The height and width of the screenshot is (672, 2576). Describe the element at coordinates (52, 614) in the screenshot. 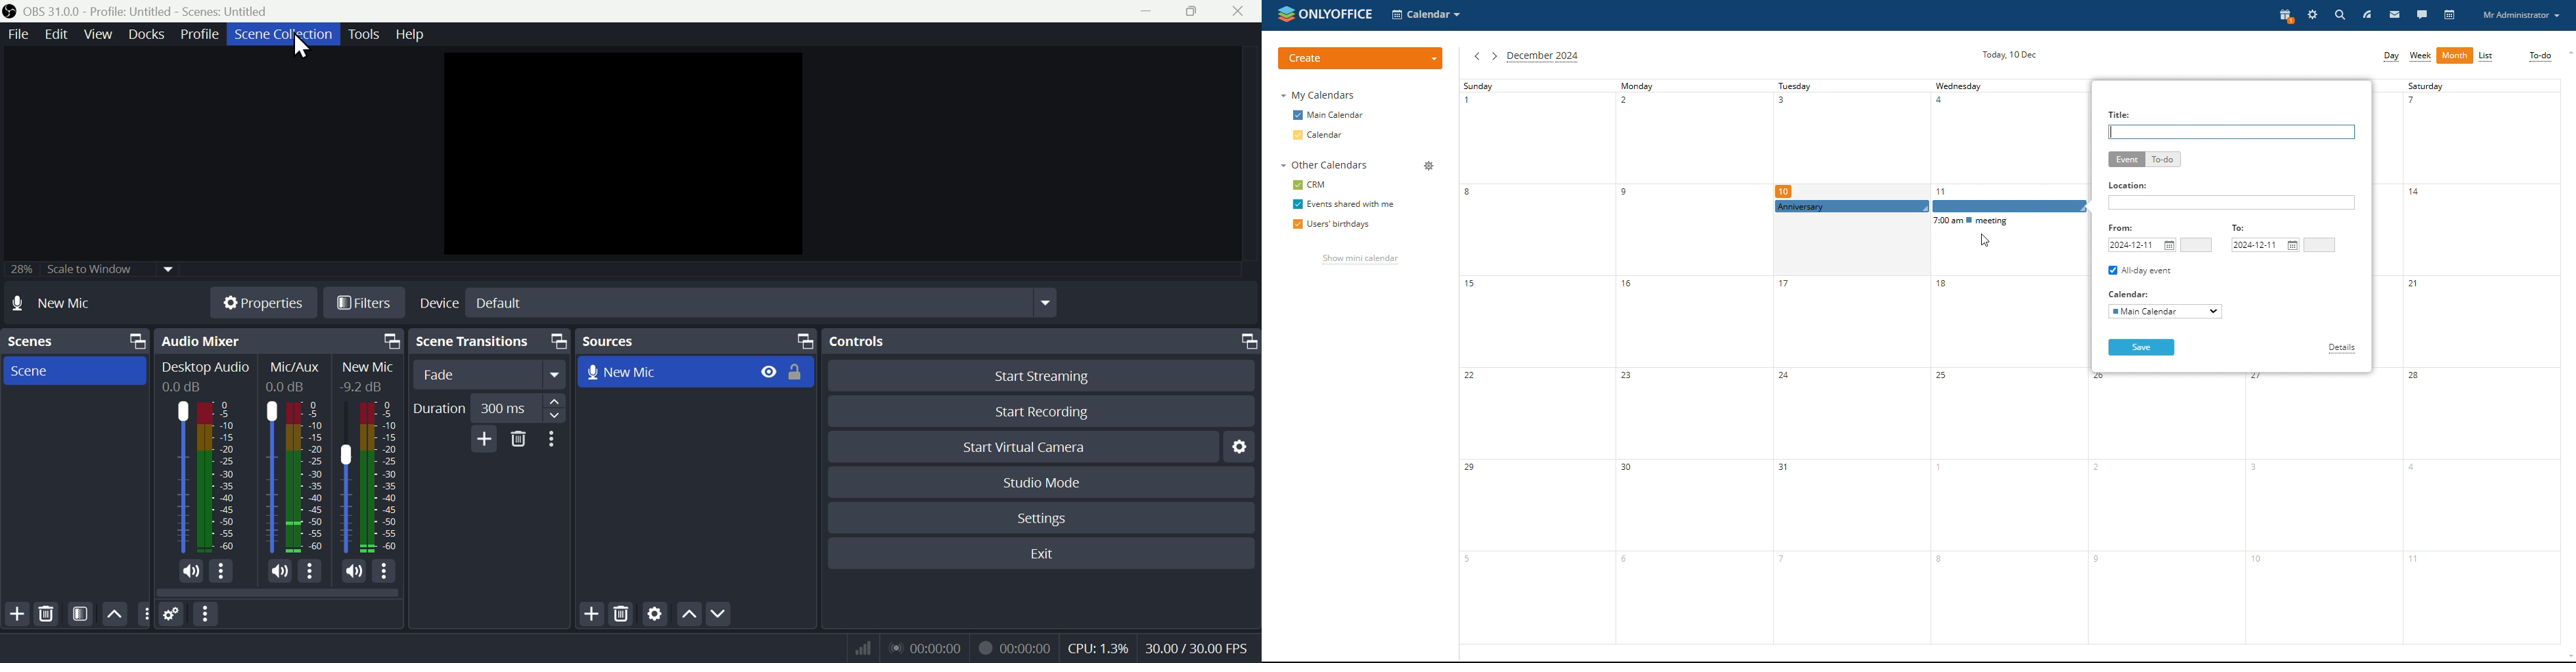

I see `Delete` at that location.